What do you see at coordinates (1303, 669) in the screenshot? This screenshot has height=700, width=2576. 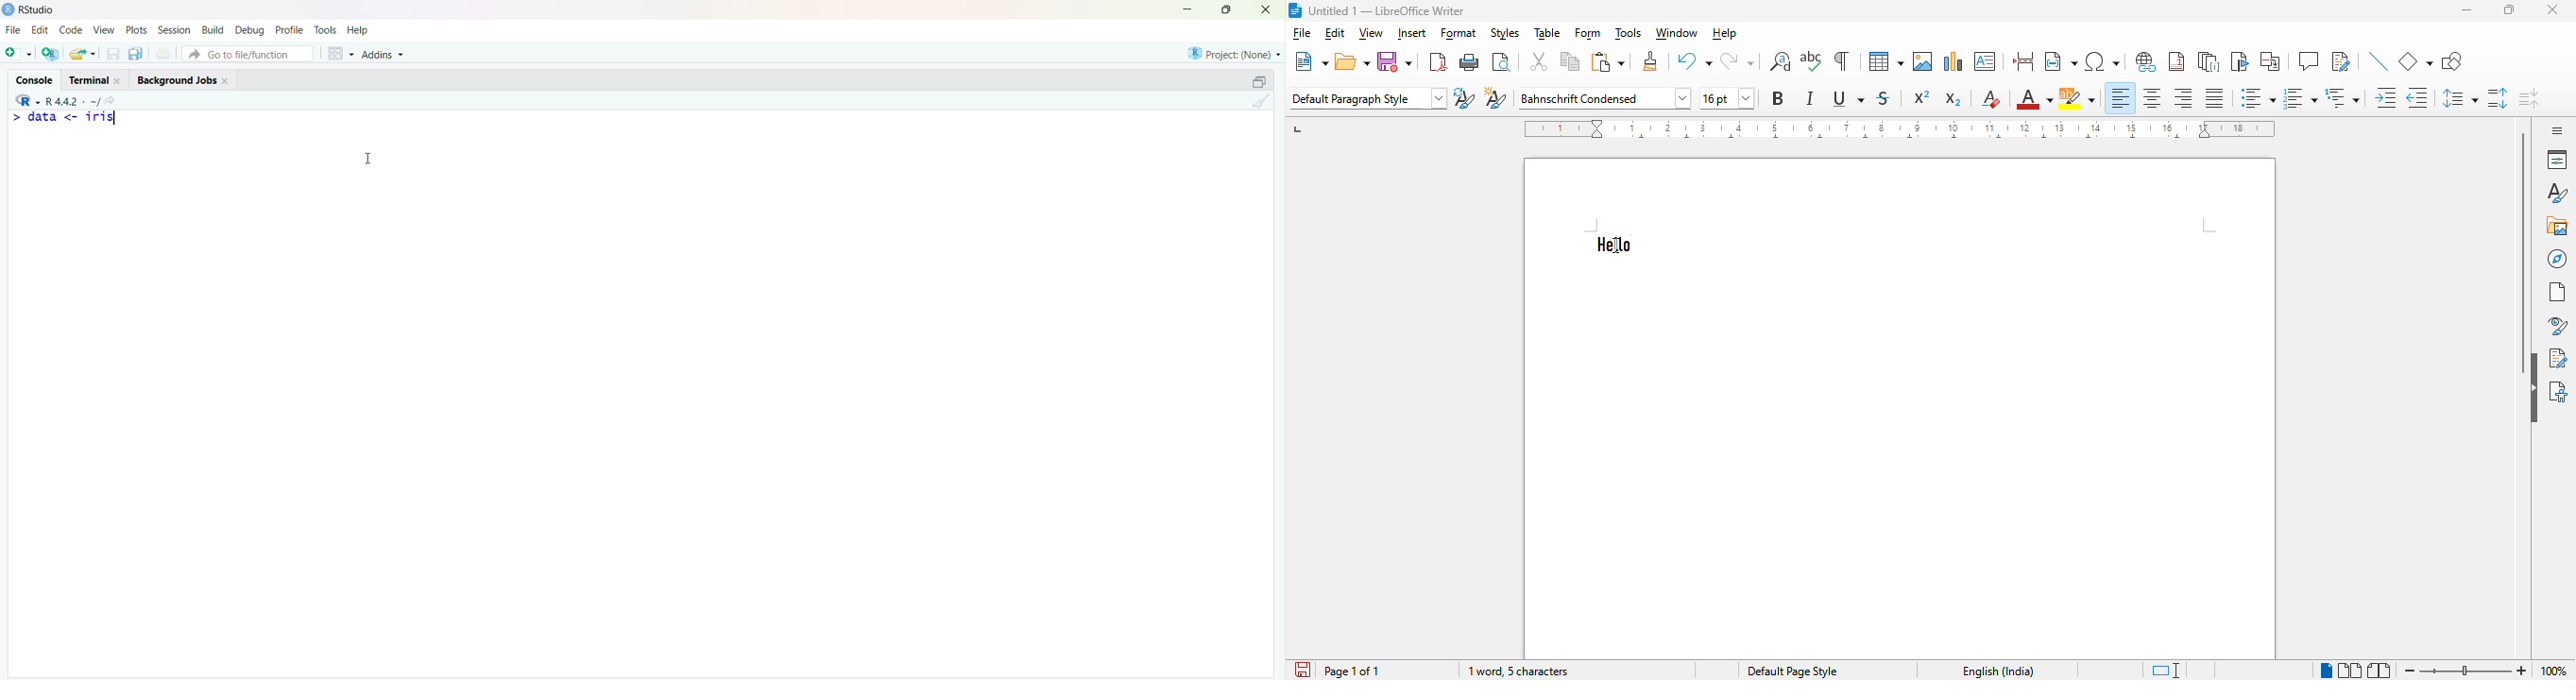 I see `the document has been modified` at bounding box center [1303, 669].